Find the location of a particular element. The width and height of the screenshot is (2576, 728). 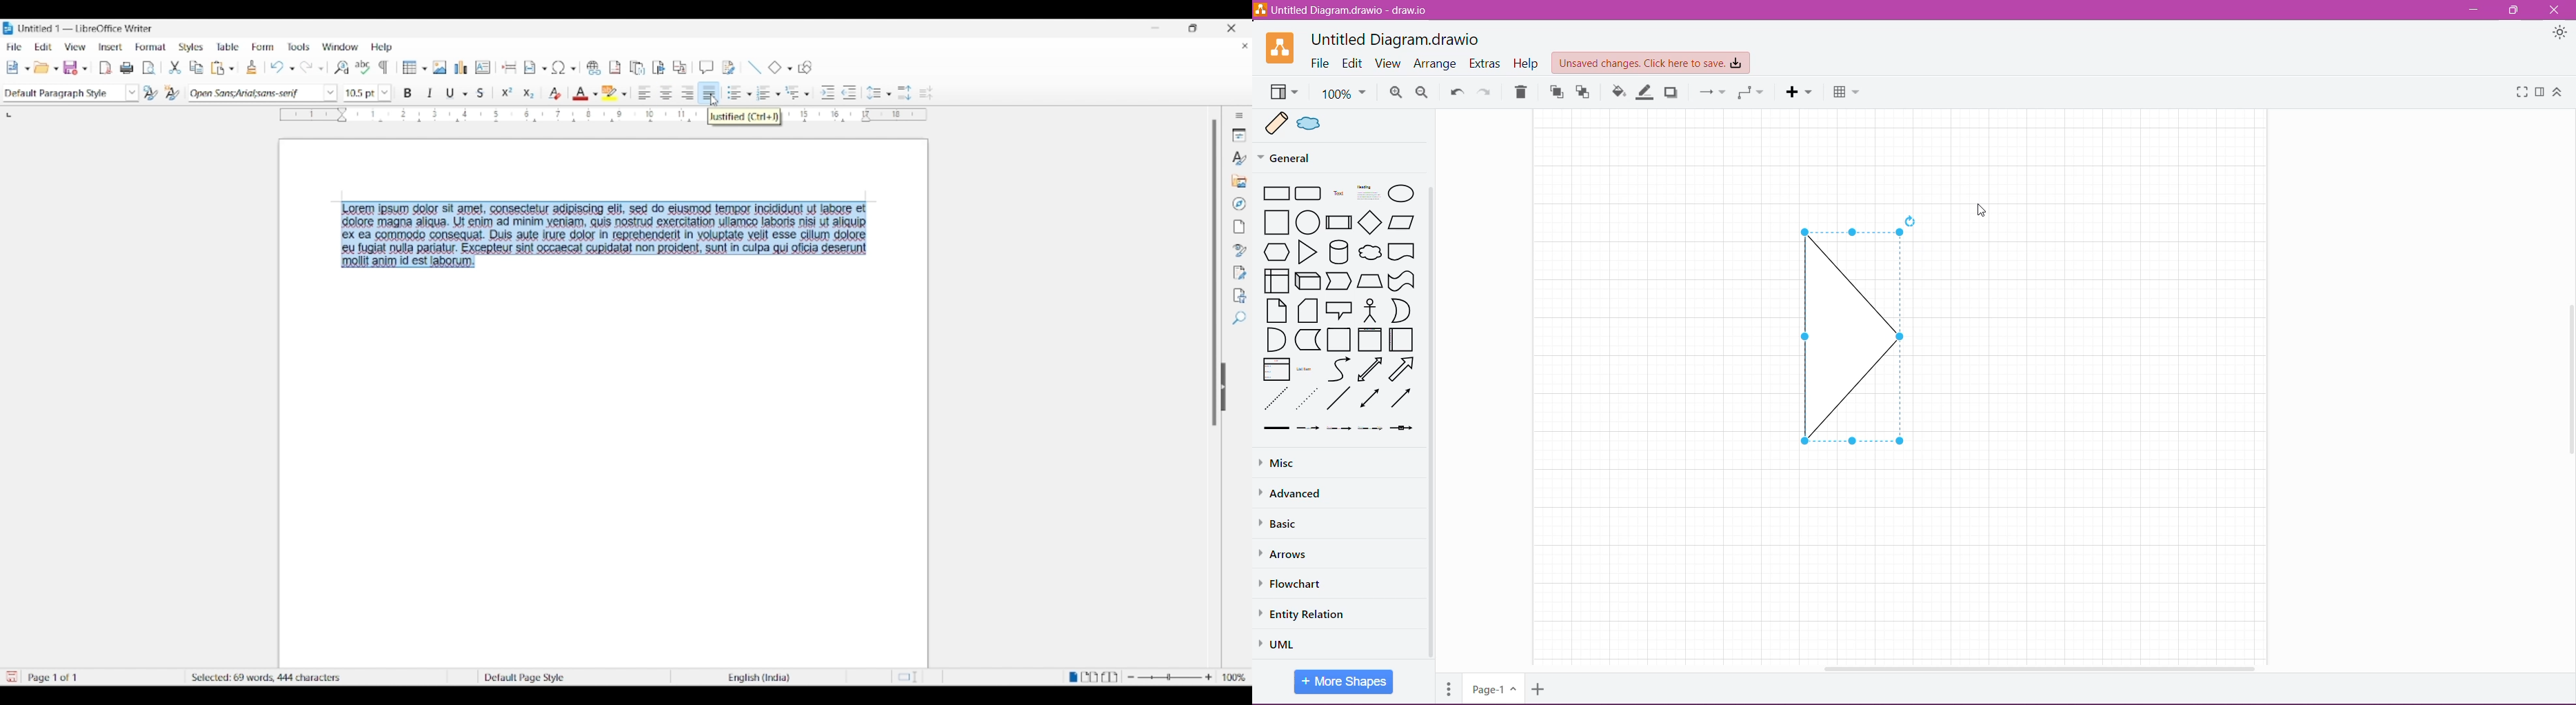

Selected basic shape is located at coordinates (775, 67).